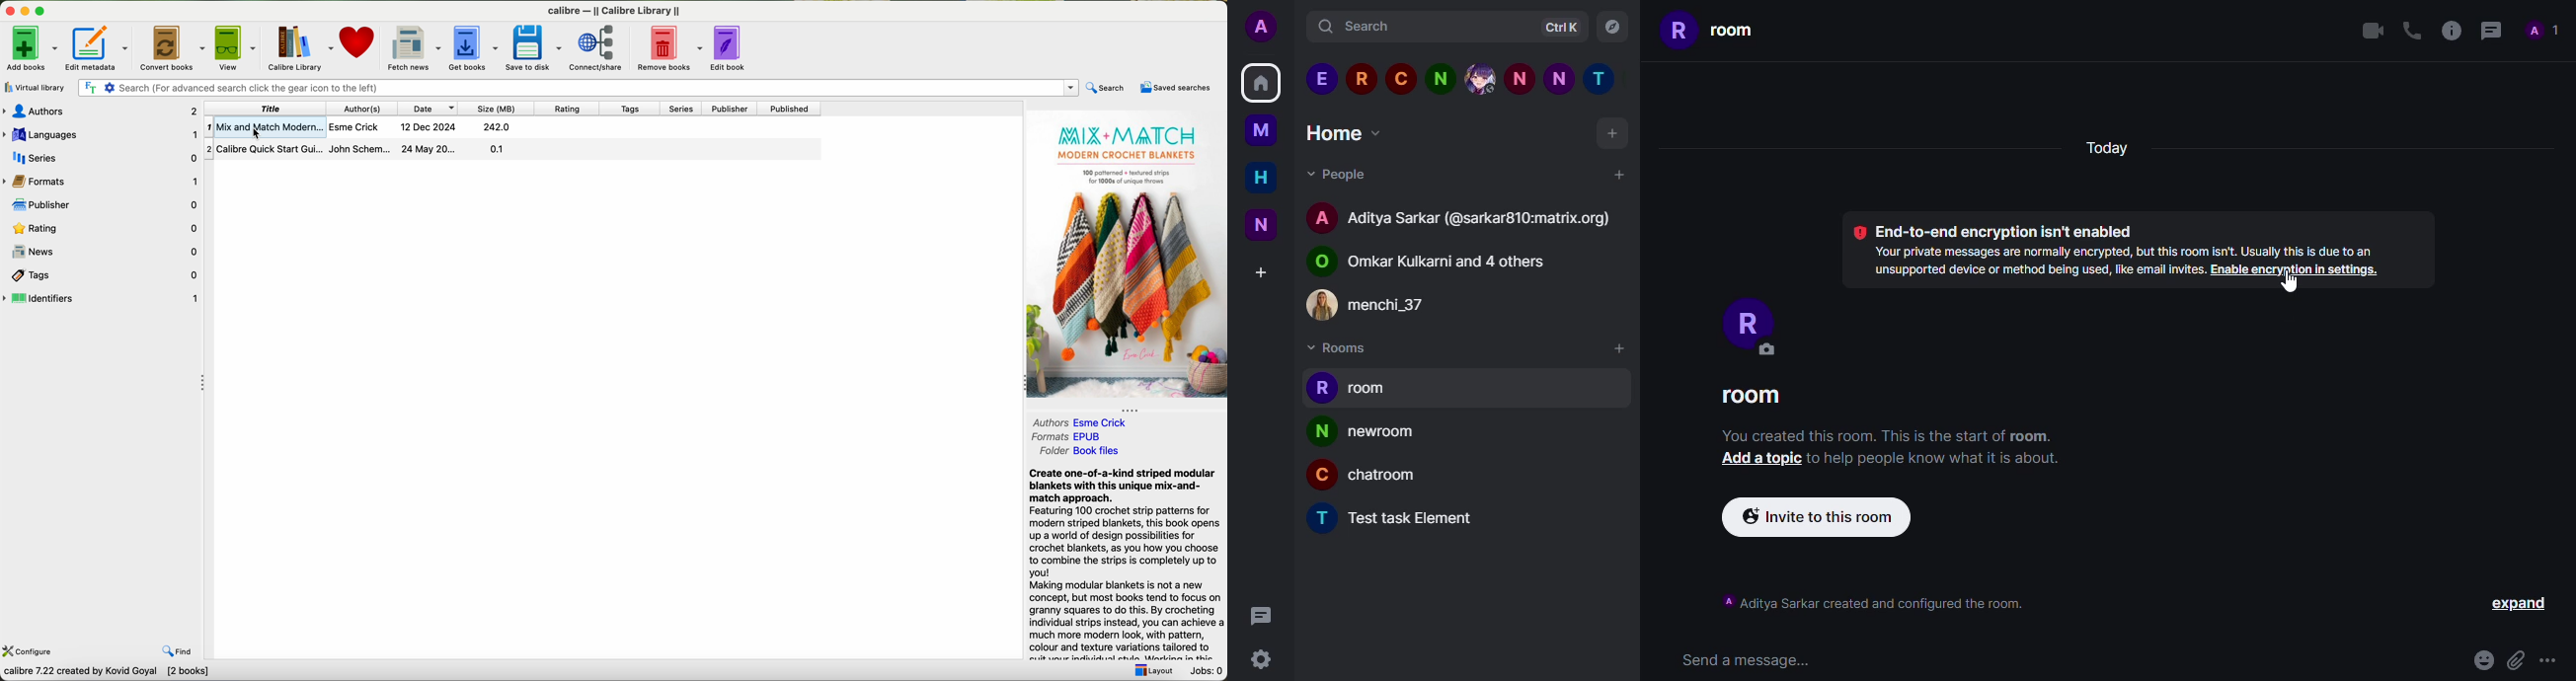 The image size is (2576, 700). Describe the element at coordinates (33, 87) in the screenshot. I see `virtual library` at that location.